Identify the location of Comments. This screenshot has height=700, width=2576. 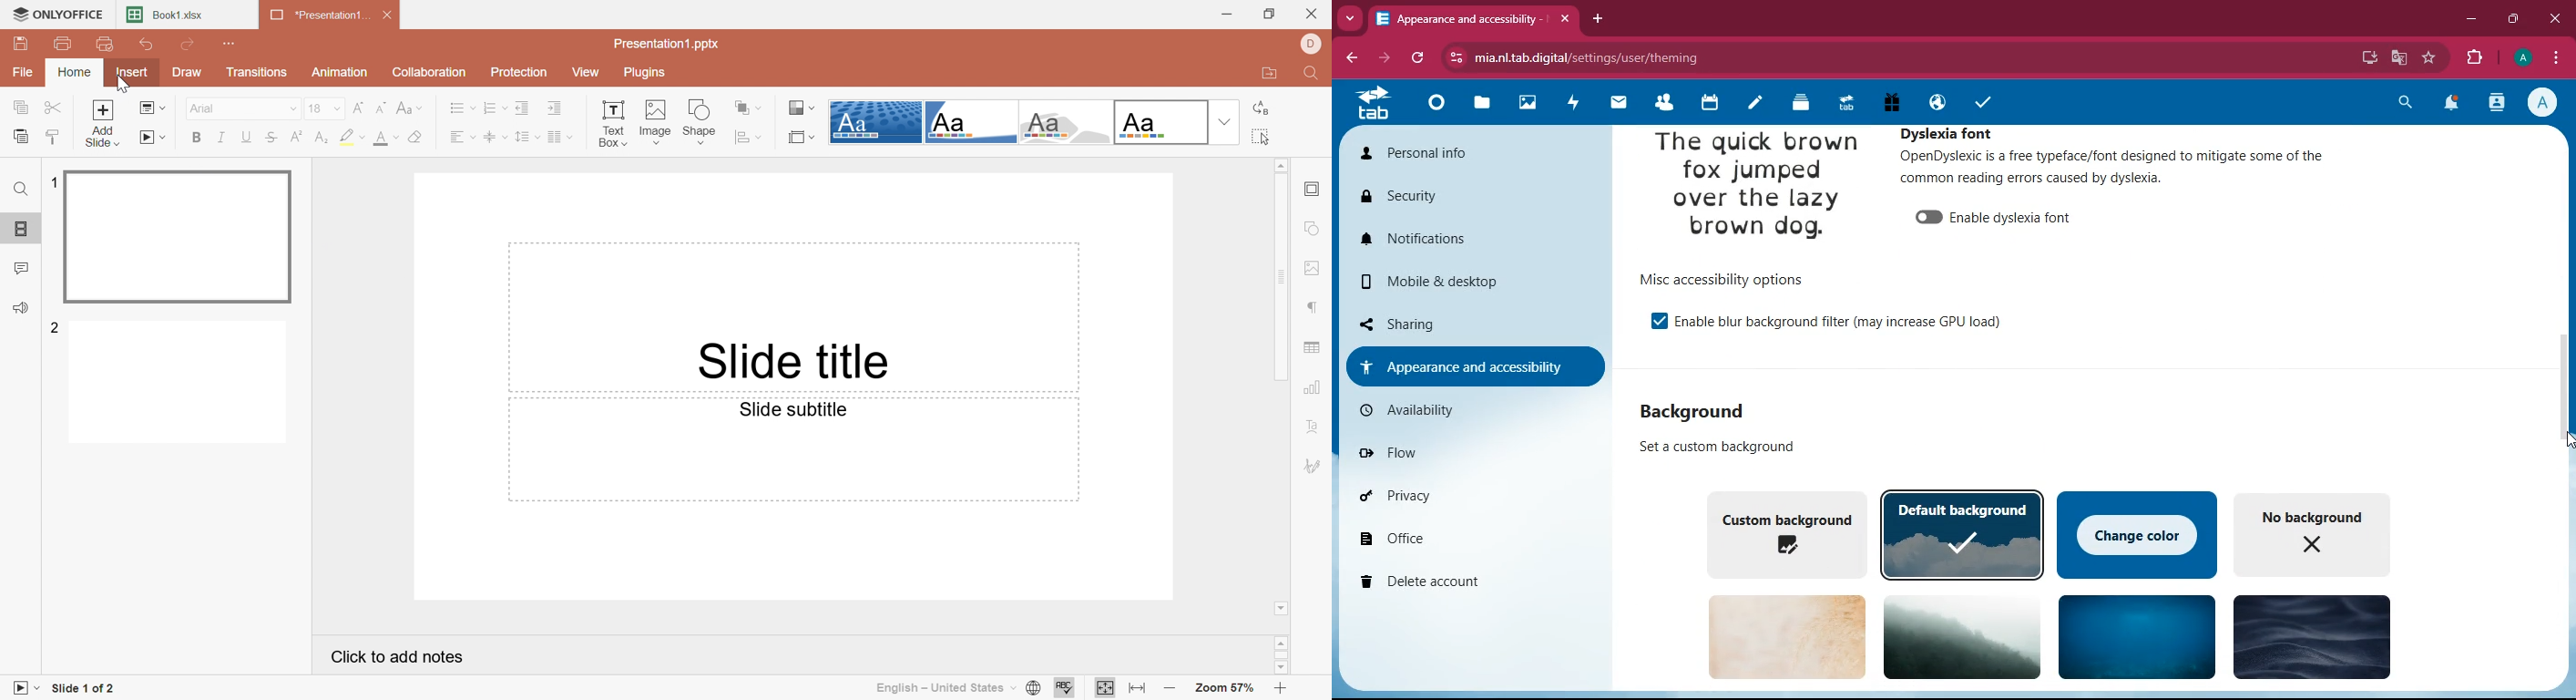
(22, 269).